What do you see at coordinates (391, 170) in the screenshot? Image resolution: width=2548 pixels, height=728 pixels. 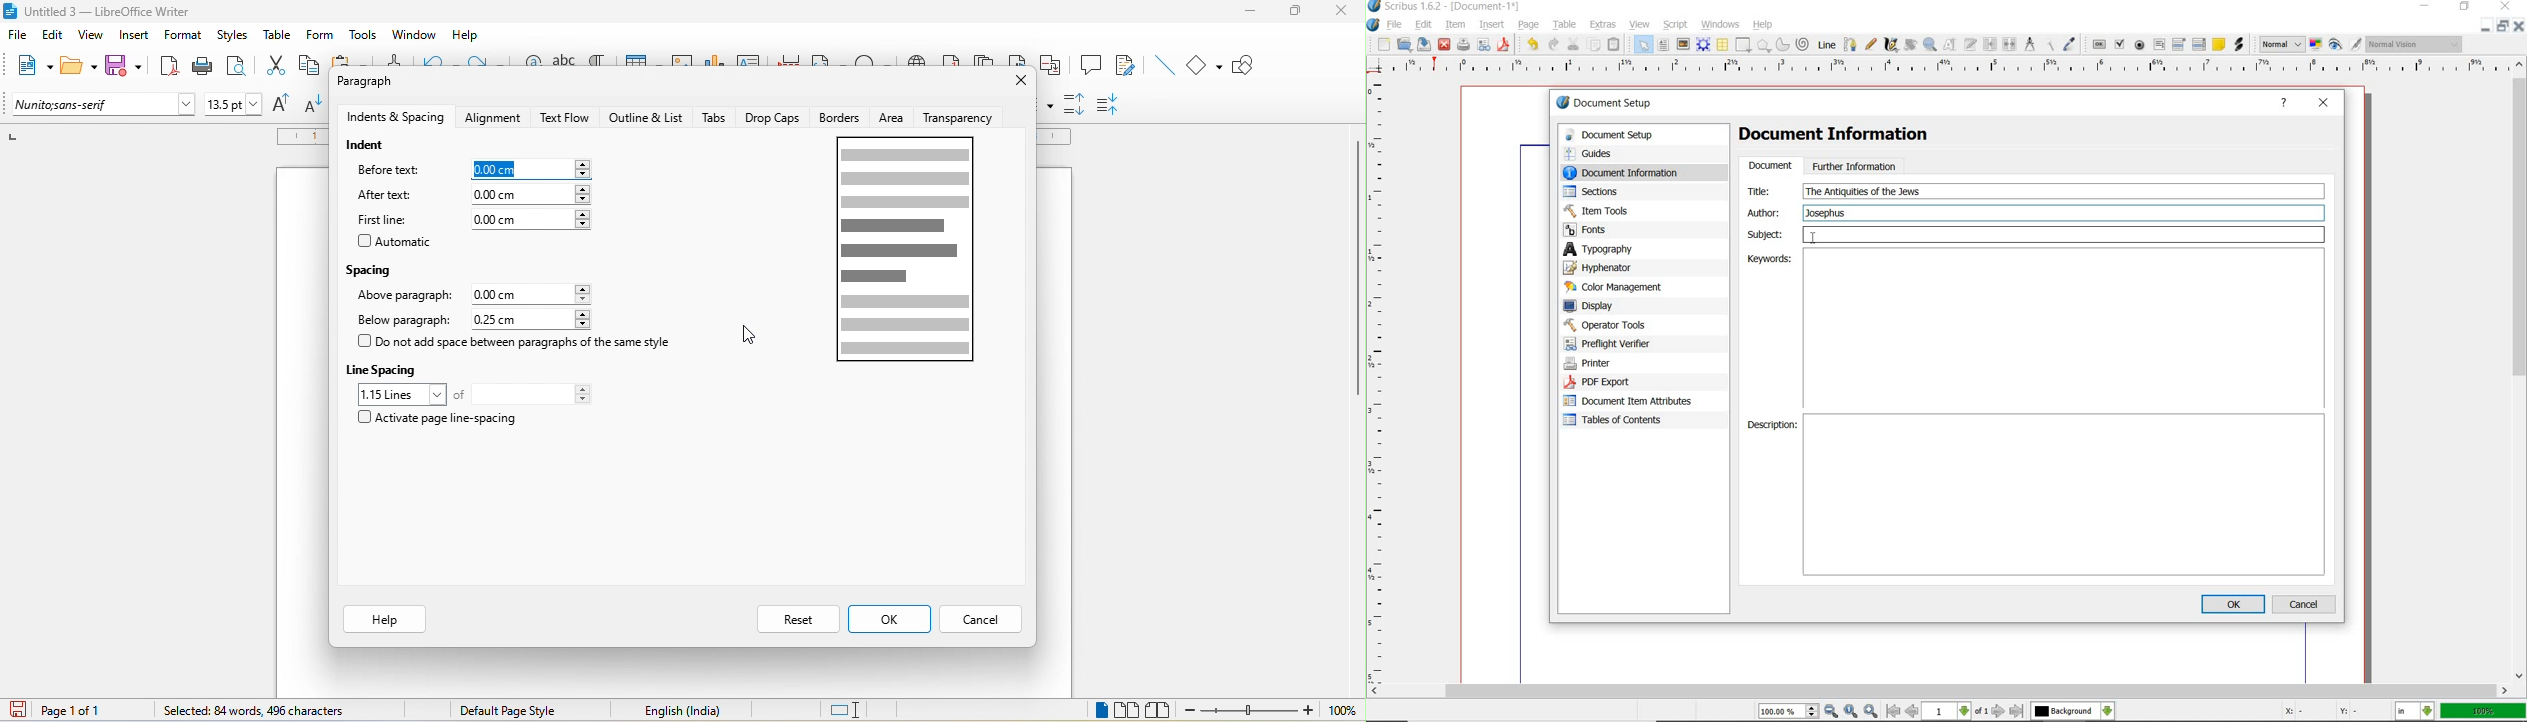 I see `before text` at bounding box center [391, 170].